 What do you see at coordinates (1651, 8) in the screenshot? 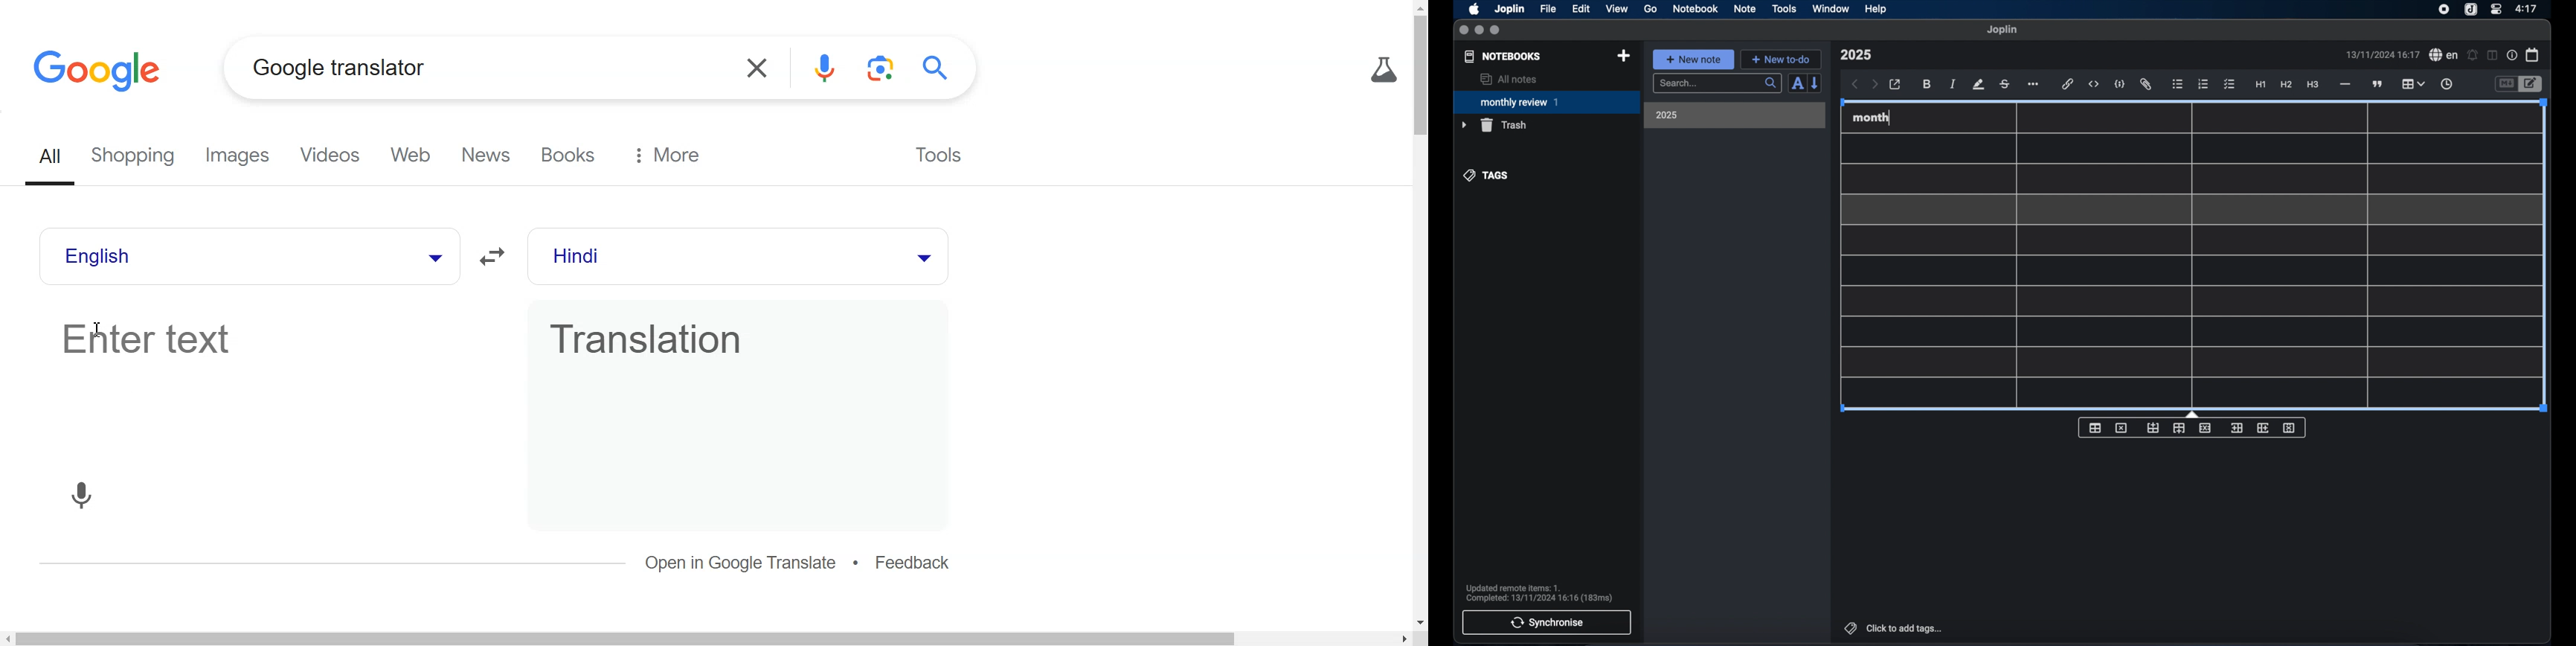
I see `go` at bounding box center [1651, 8].